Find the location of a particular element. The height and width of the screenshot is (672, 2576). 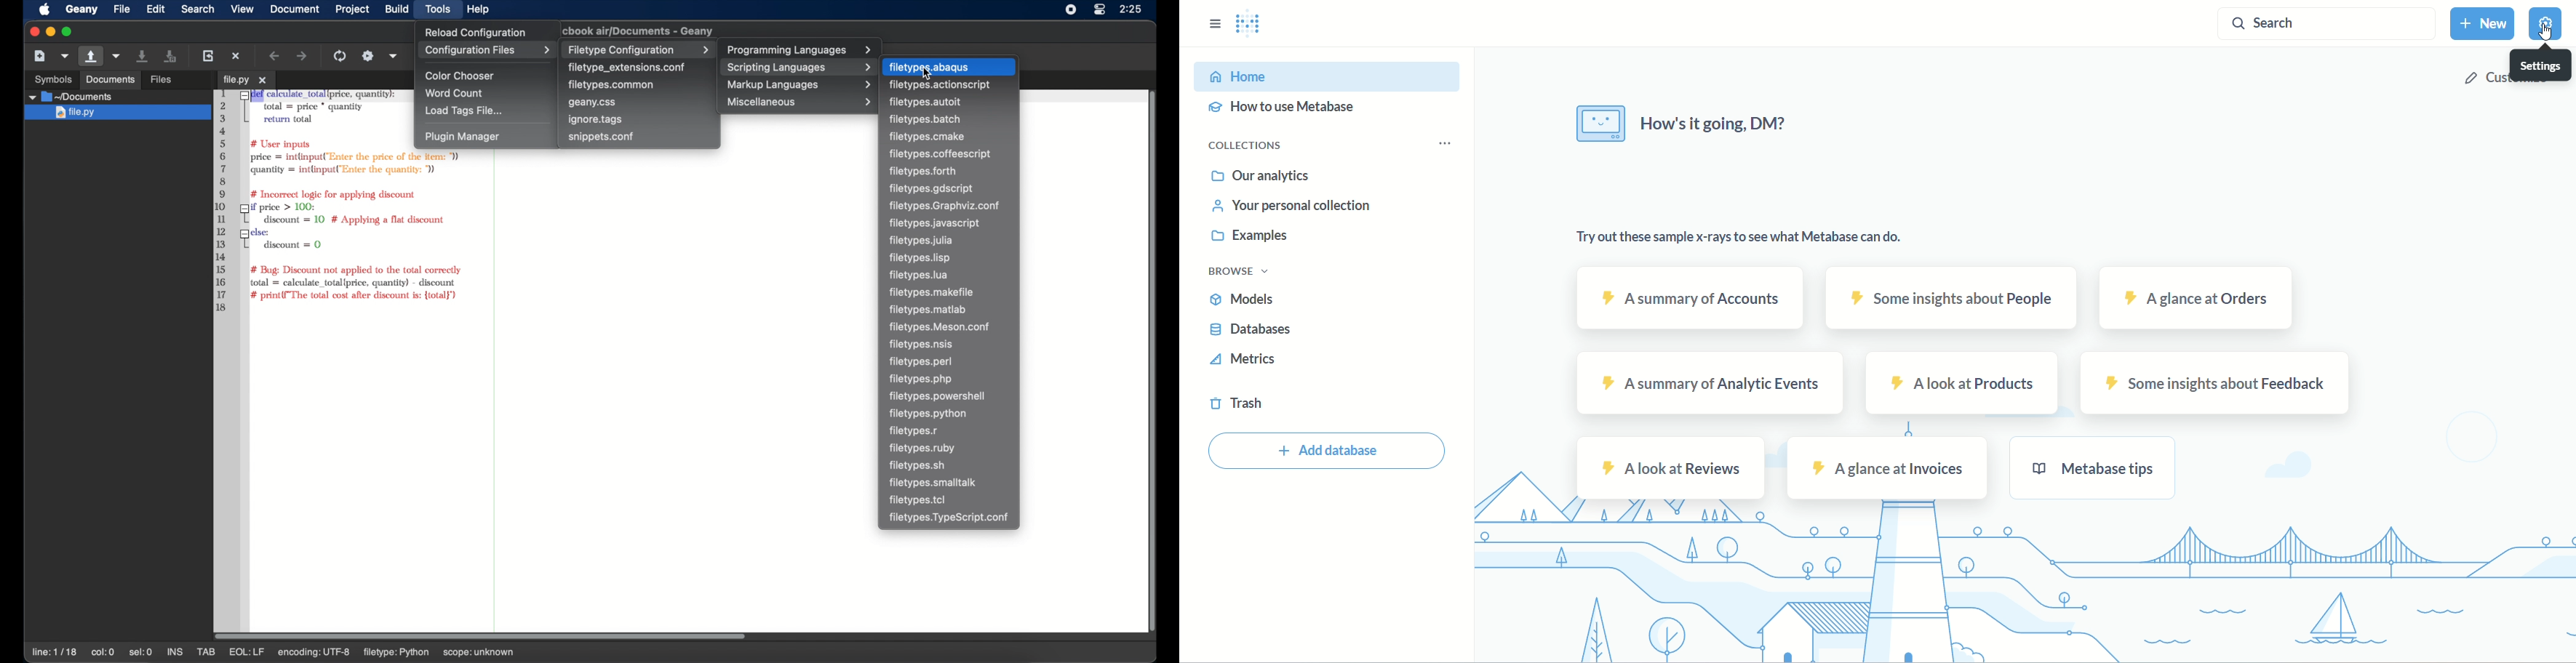

your personal collection is located at coordinates (1295, 206).